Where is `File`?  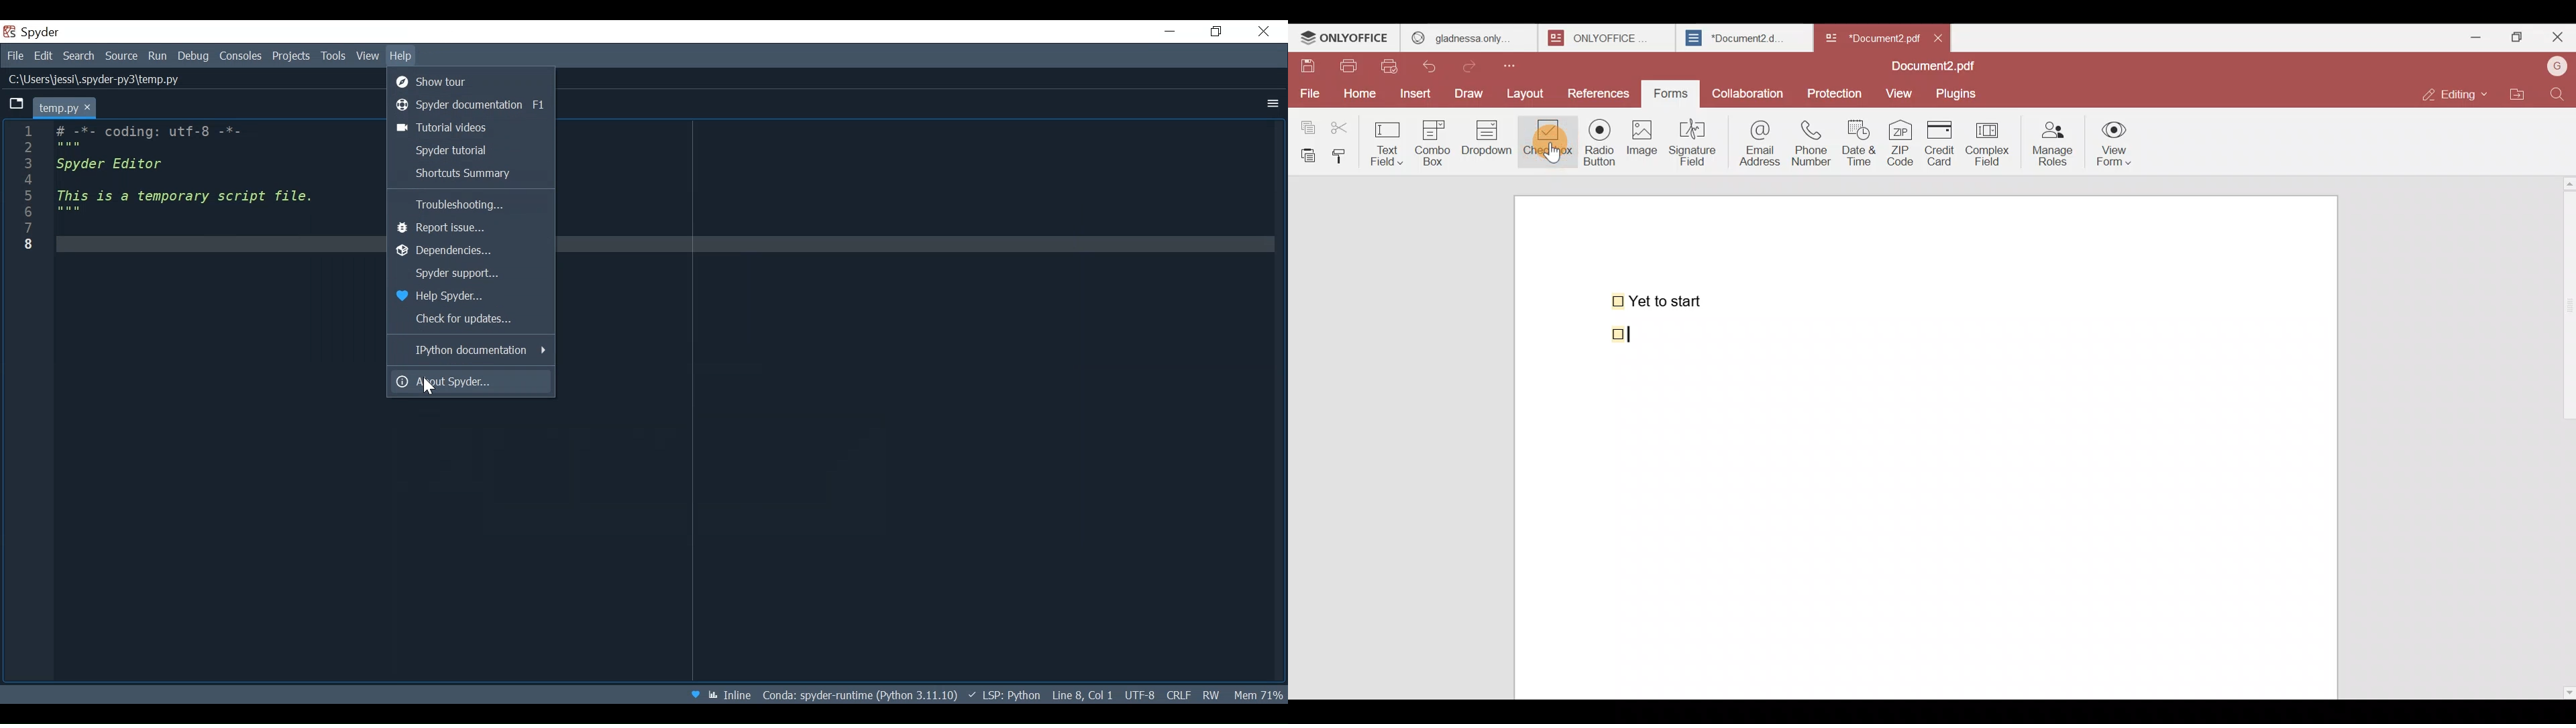 File is located at coordinates (15, 56).